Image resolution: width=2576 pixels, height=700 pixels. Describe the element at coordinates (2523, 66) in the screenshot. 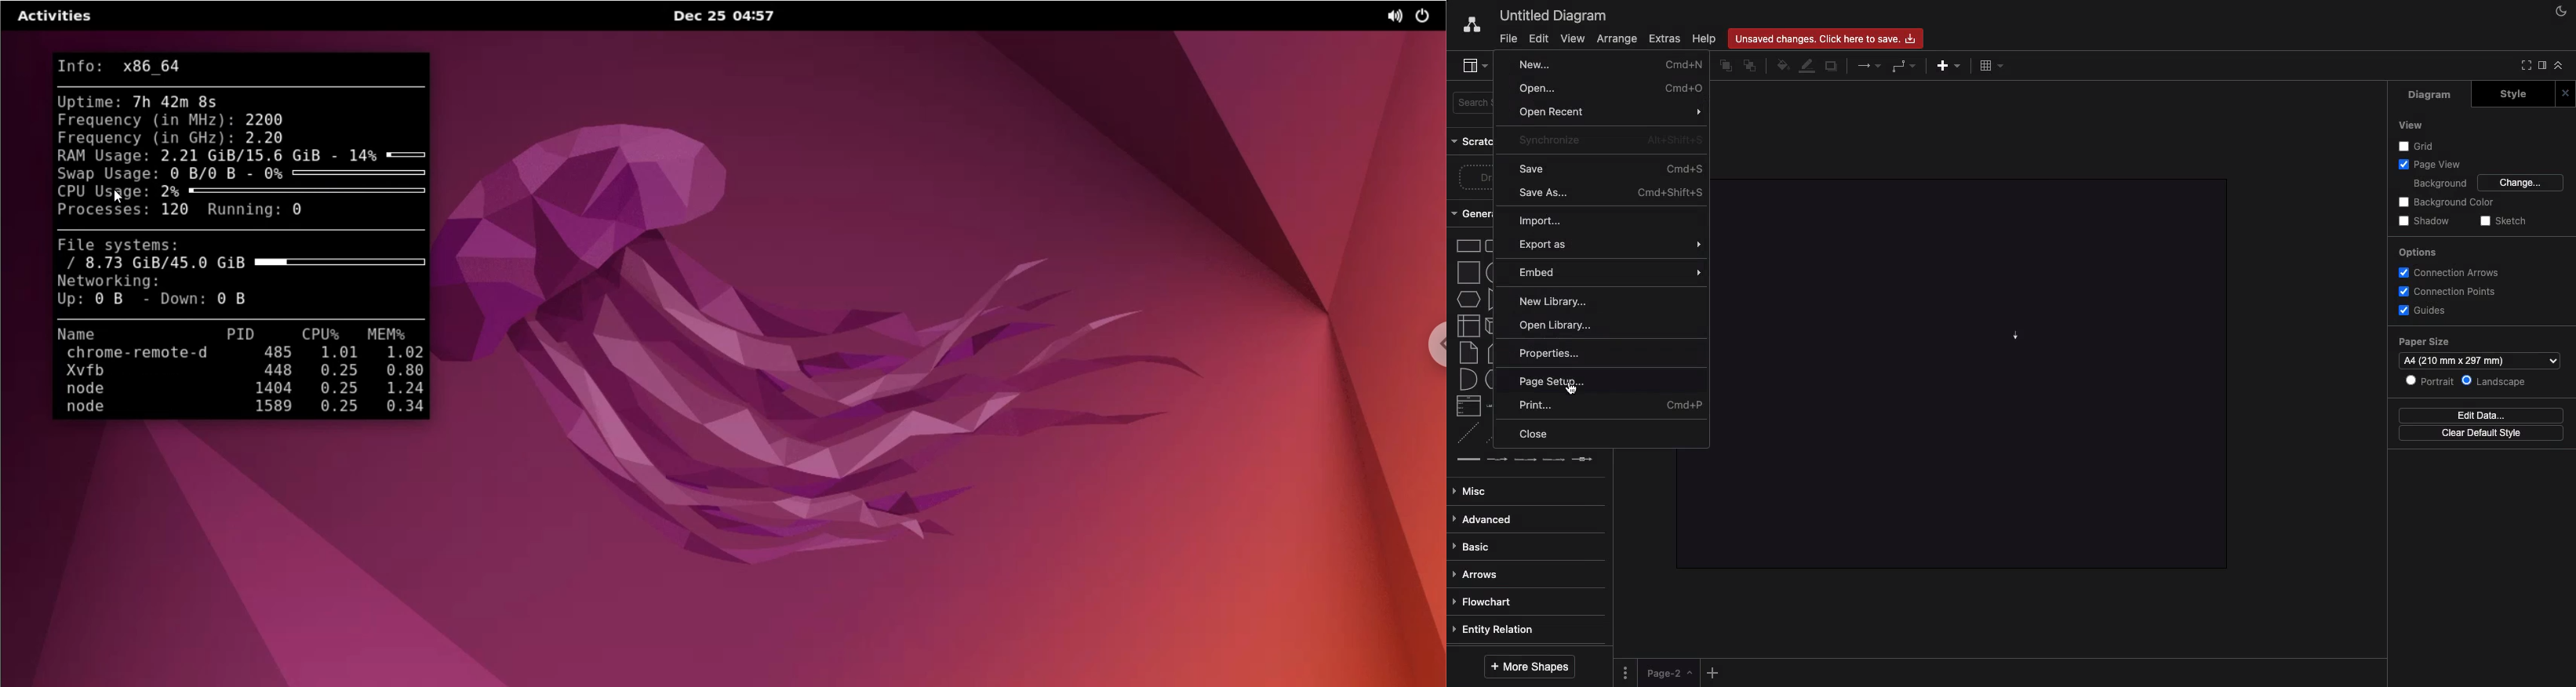

I see `Full screen` at that location.